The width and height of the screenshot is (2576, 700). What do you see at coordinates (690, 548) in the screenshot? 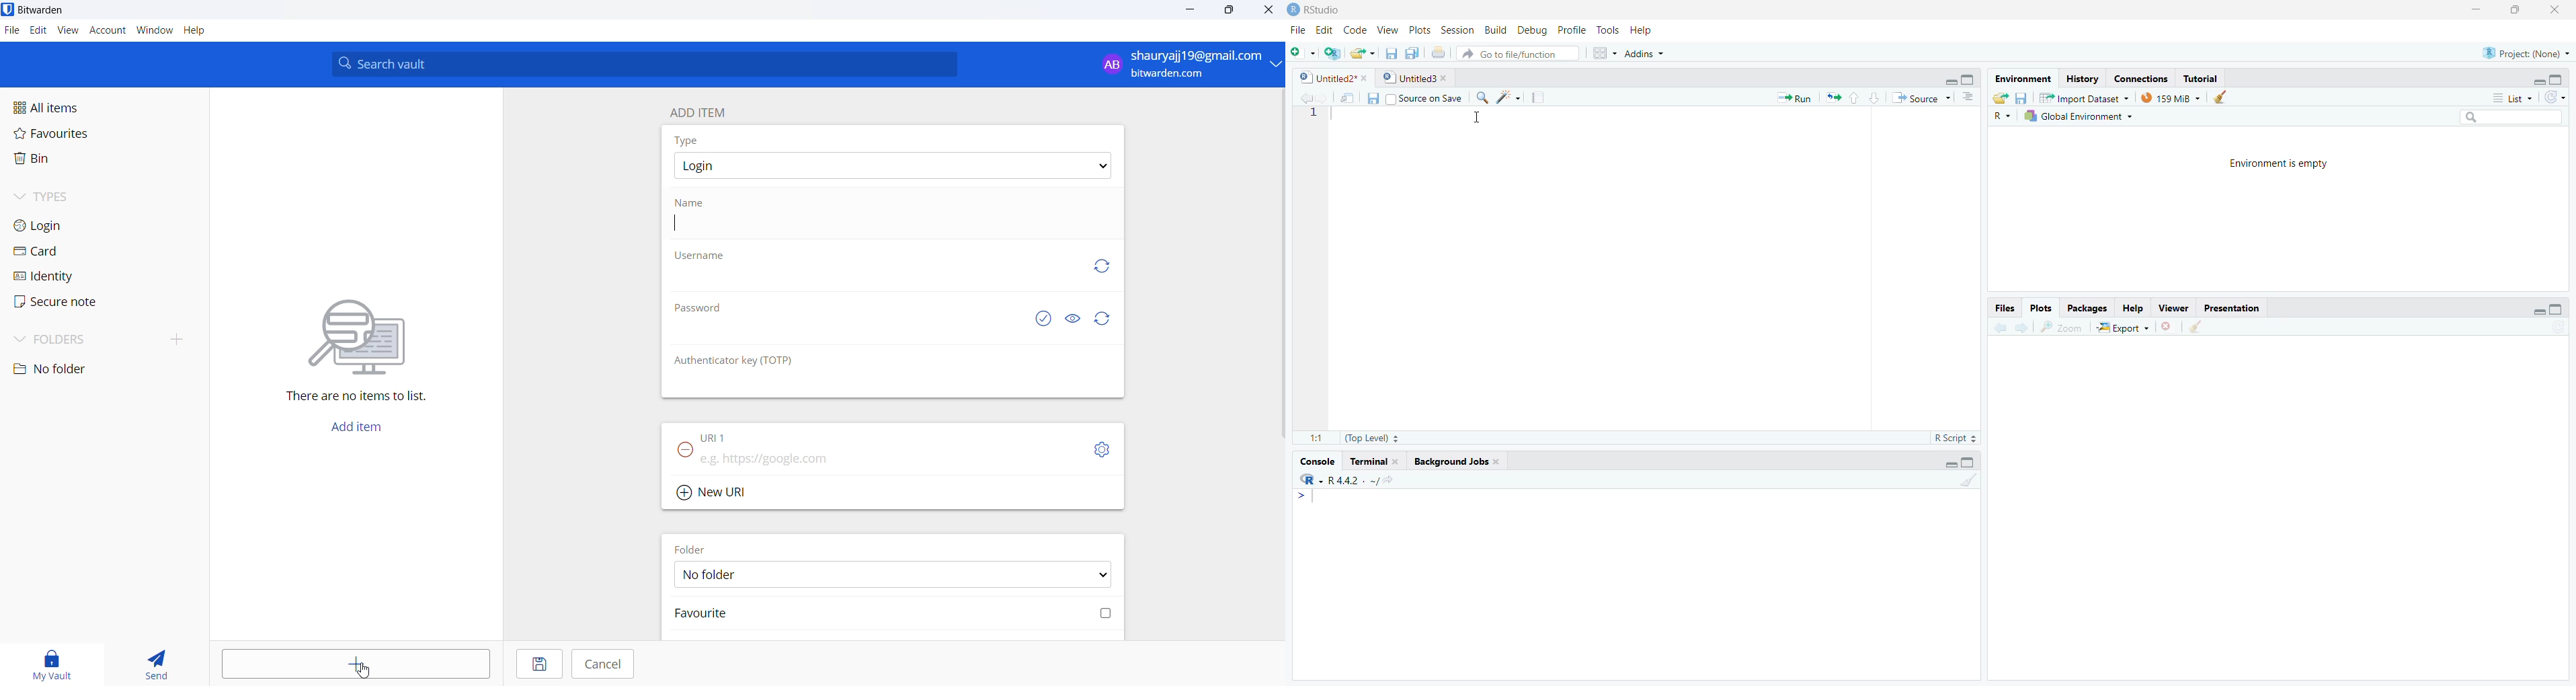
I see `FOLDER HEADING` at bounding box center [690, 548].